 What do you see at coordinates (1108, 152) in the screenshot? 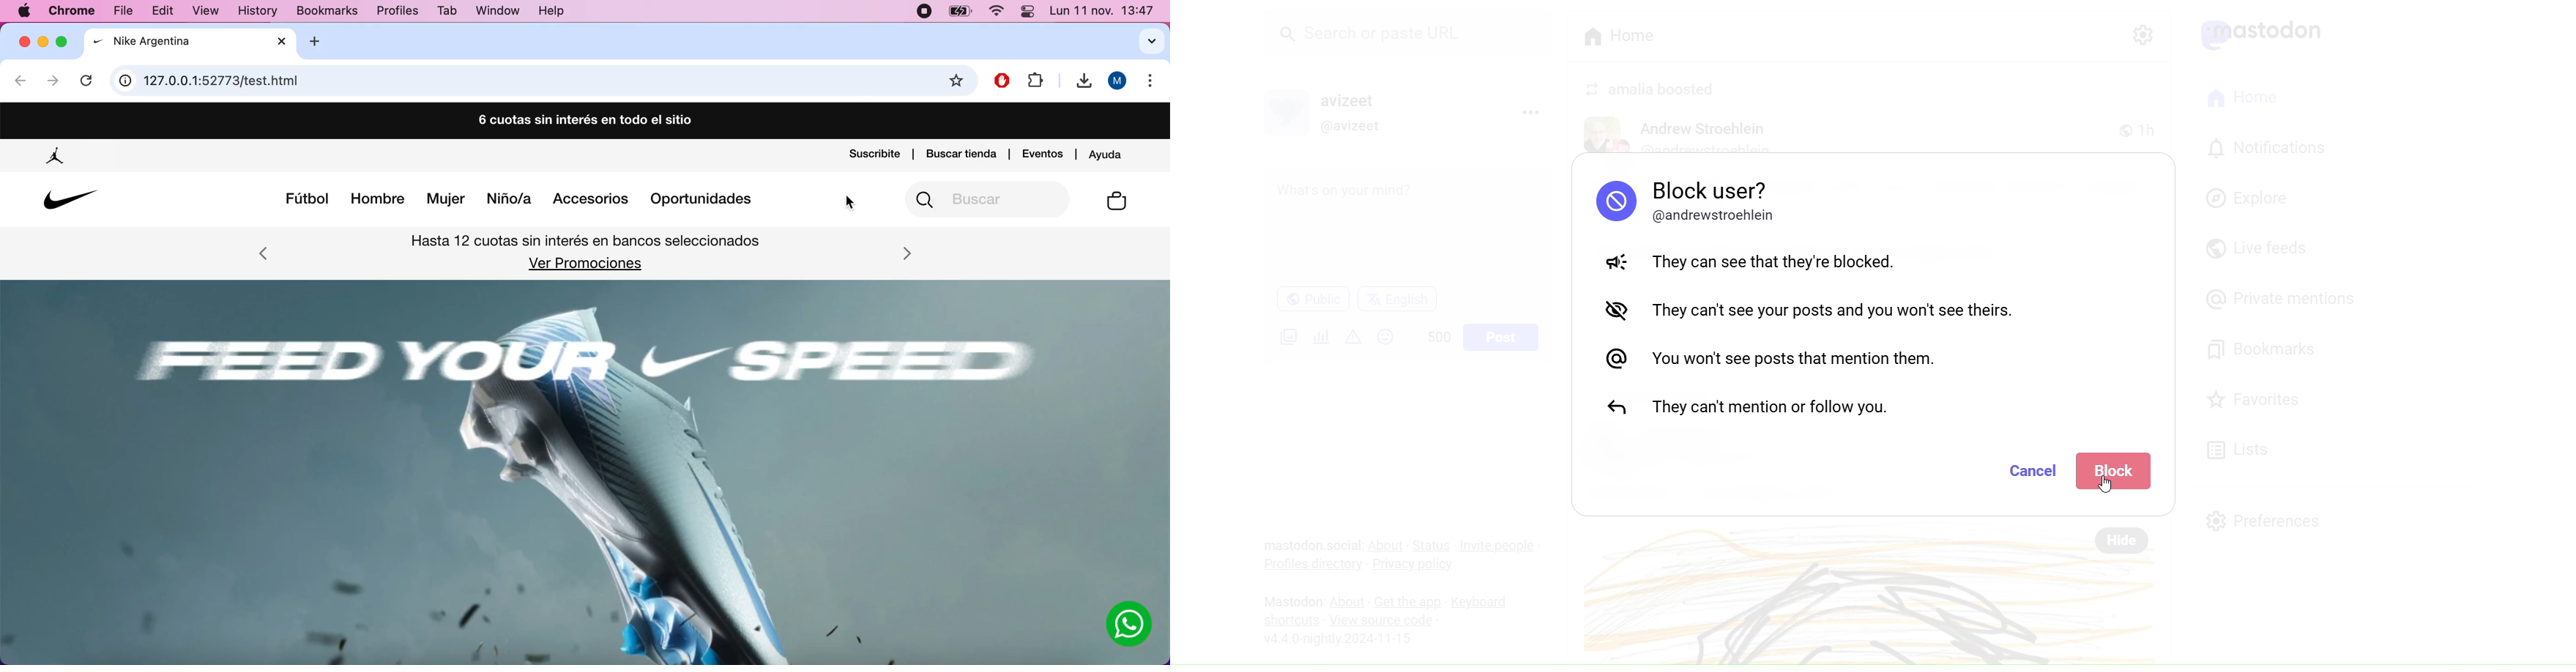
I see `ayuda` at bounding box center [1108, 152].